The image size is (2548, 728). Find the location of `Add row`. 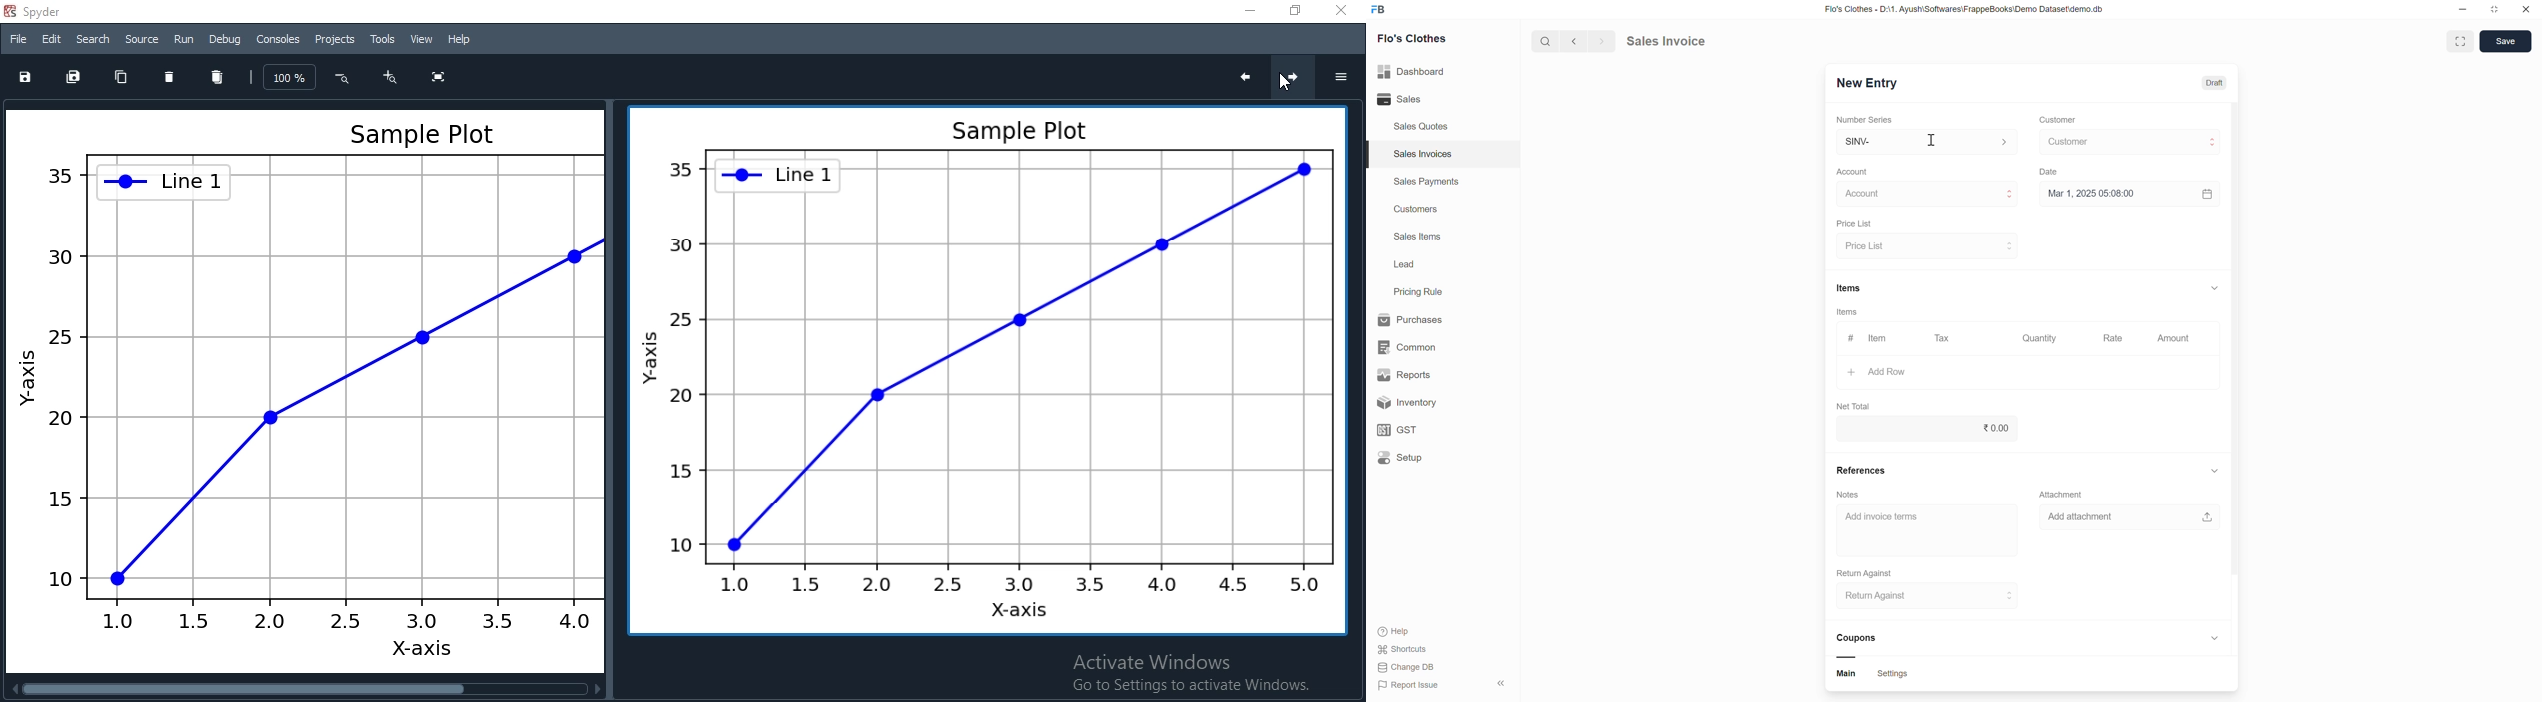

Add row is located at coordinates (2011, 374).